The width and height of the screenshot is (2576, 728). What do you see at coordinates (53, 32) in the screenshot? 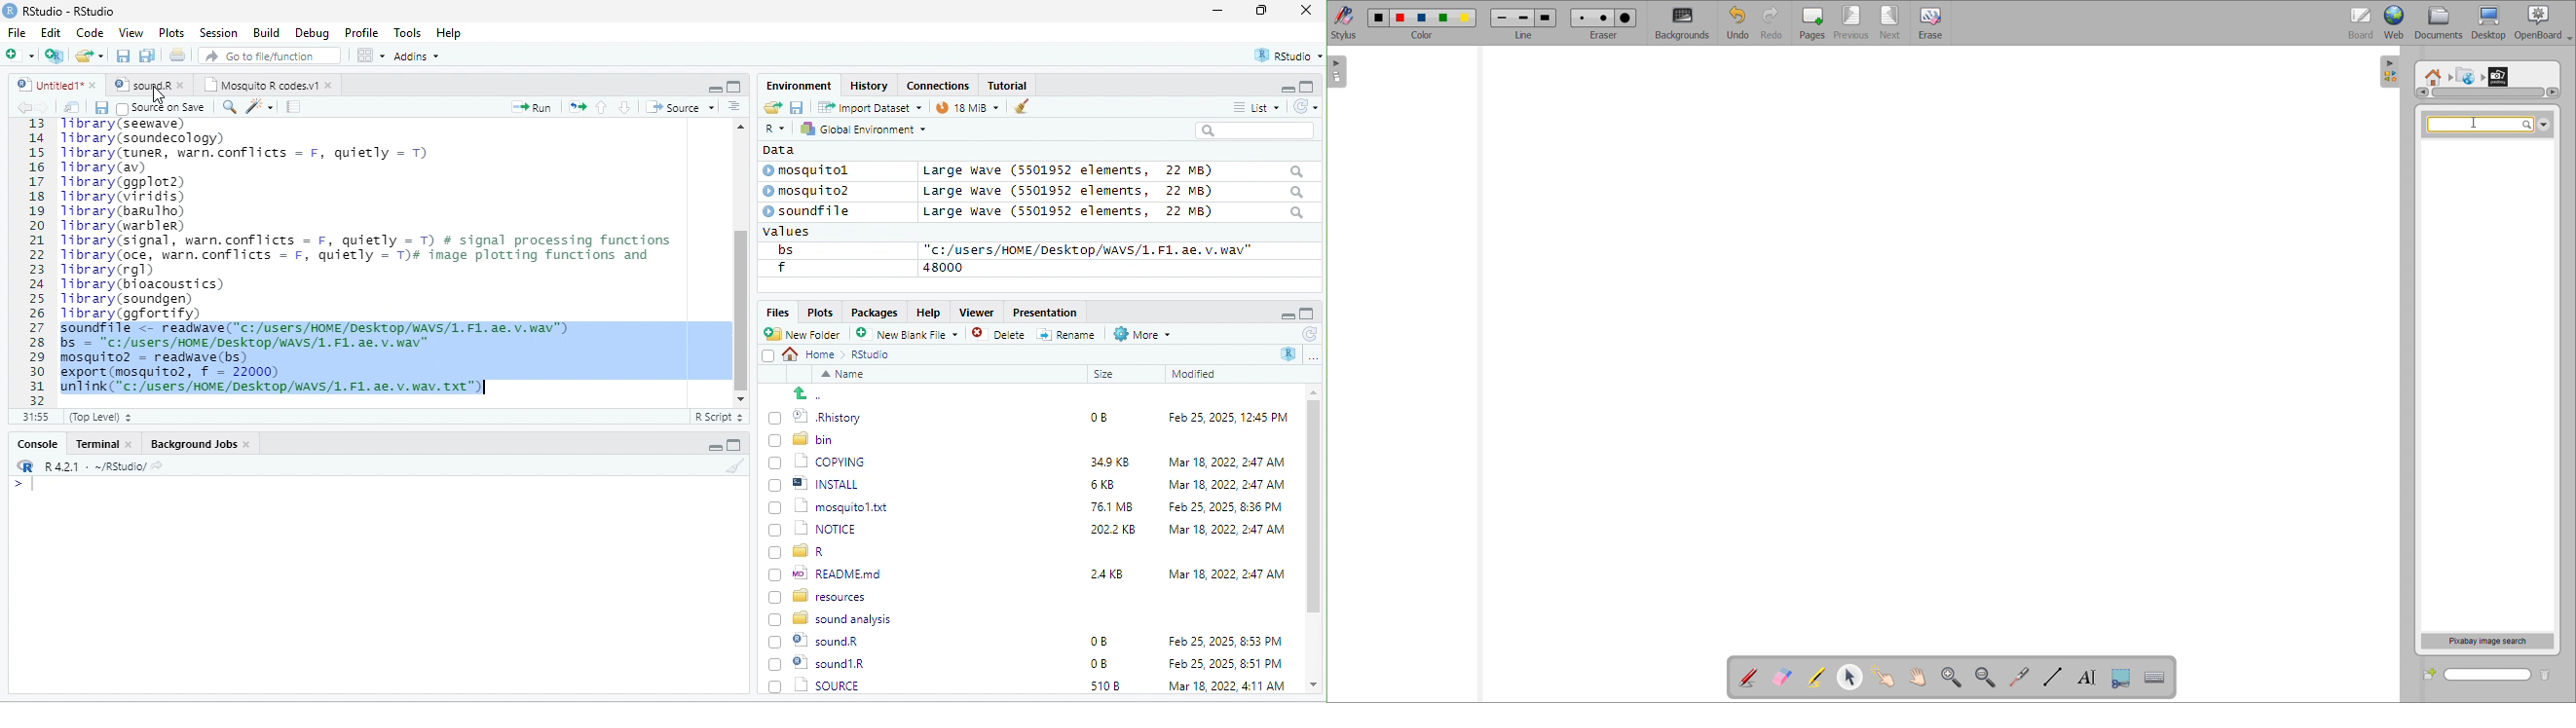
I see `Edit` at bounding box center [53, 32].